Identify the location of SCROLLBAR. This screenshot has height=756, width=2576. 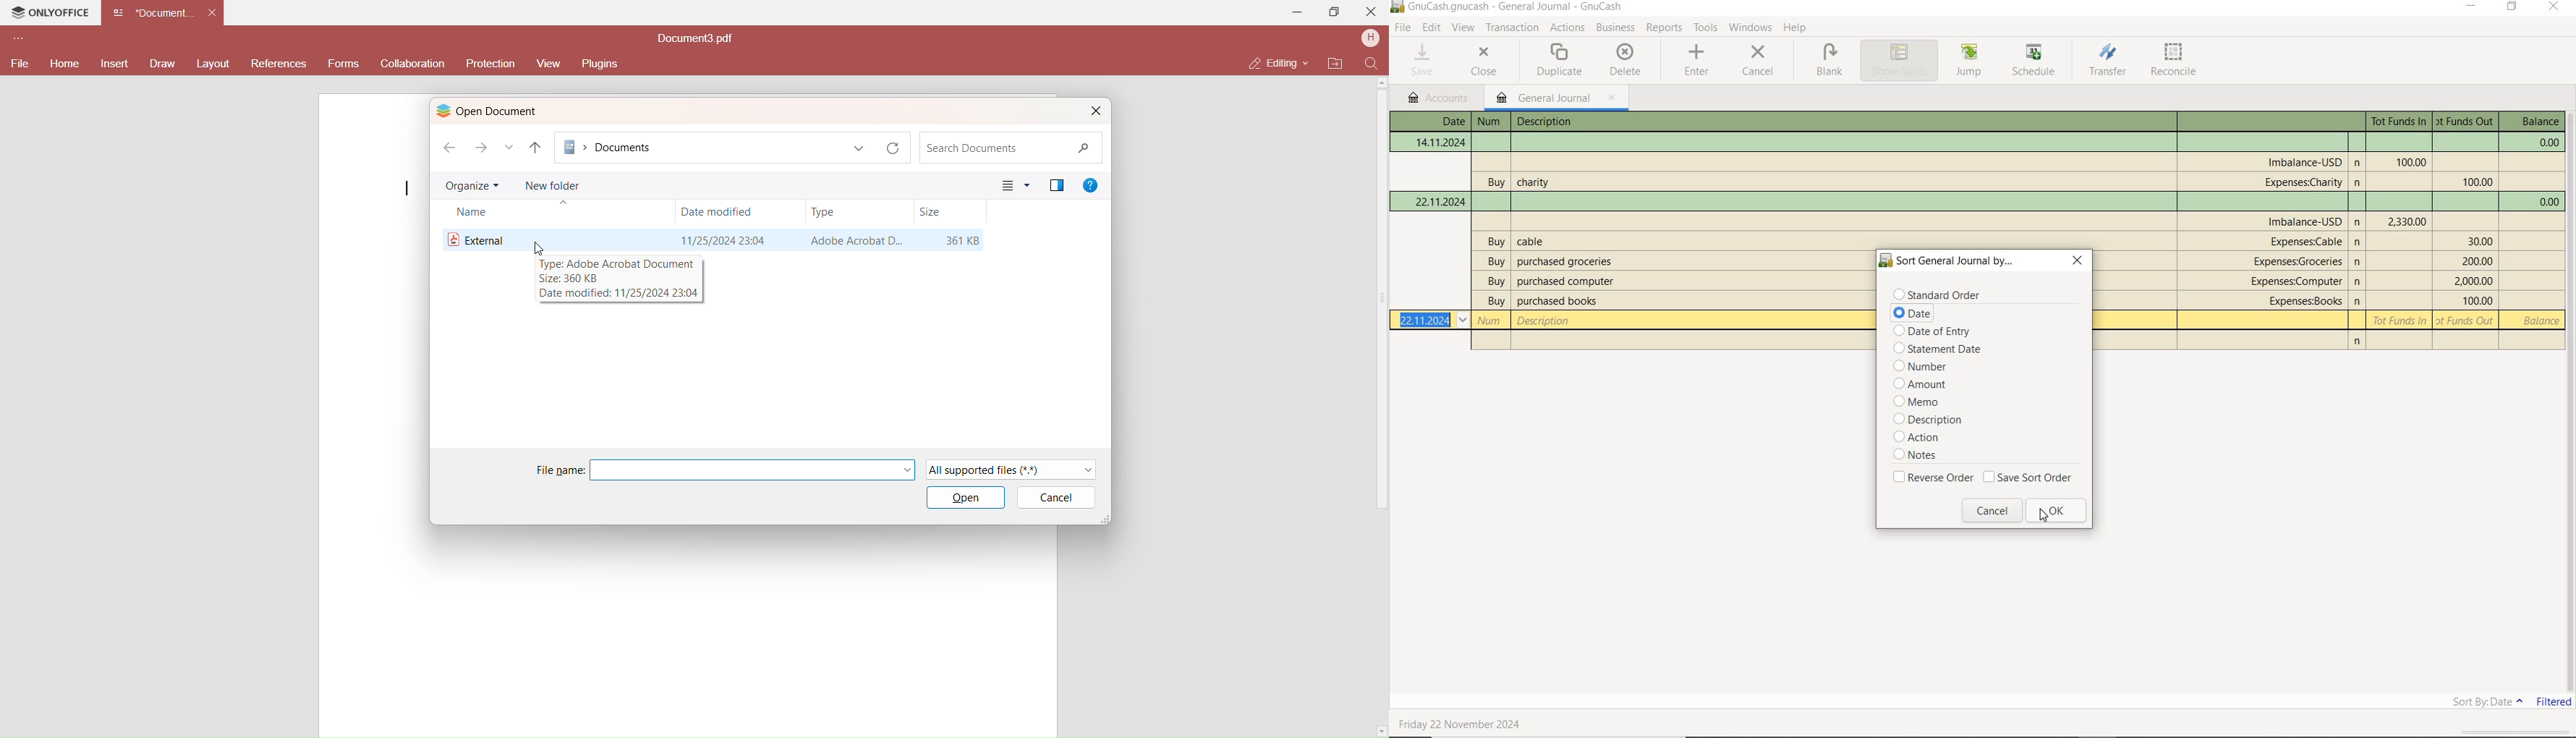
(2569, 401).